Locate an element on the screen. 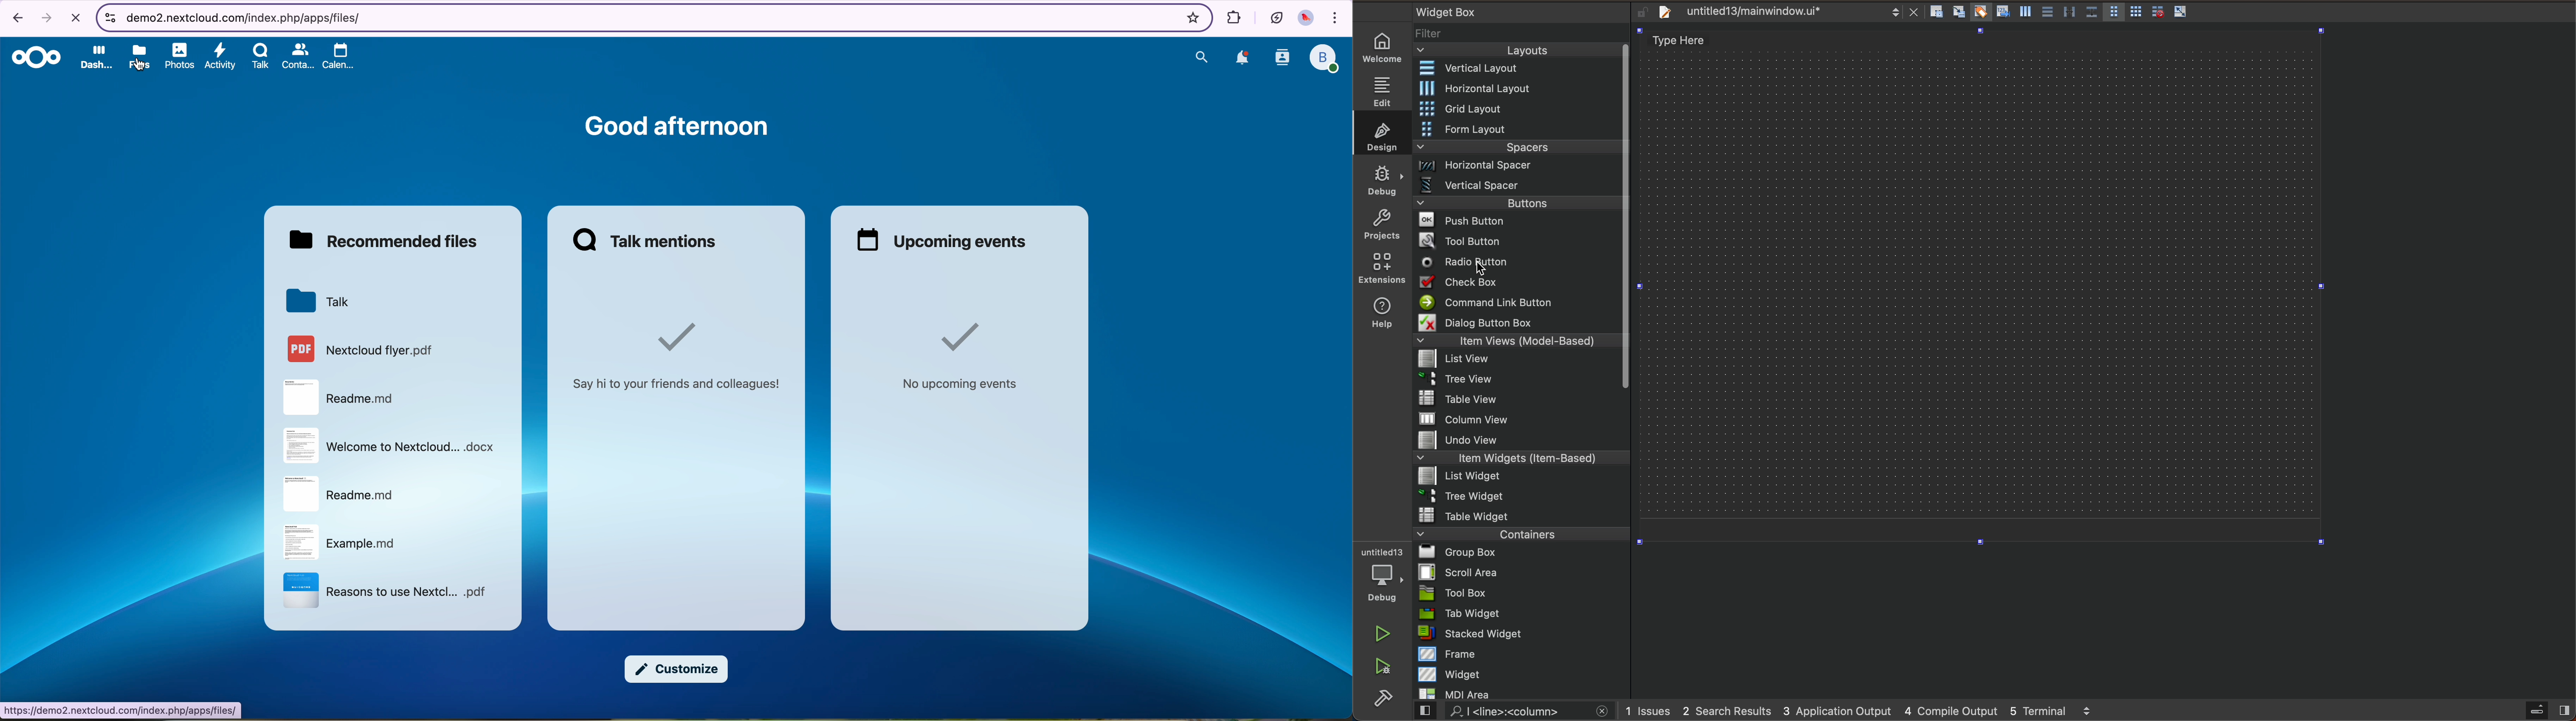 This screenshot has width=2576, height=728. run is located at coordinates (1384, 634).